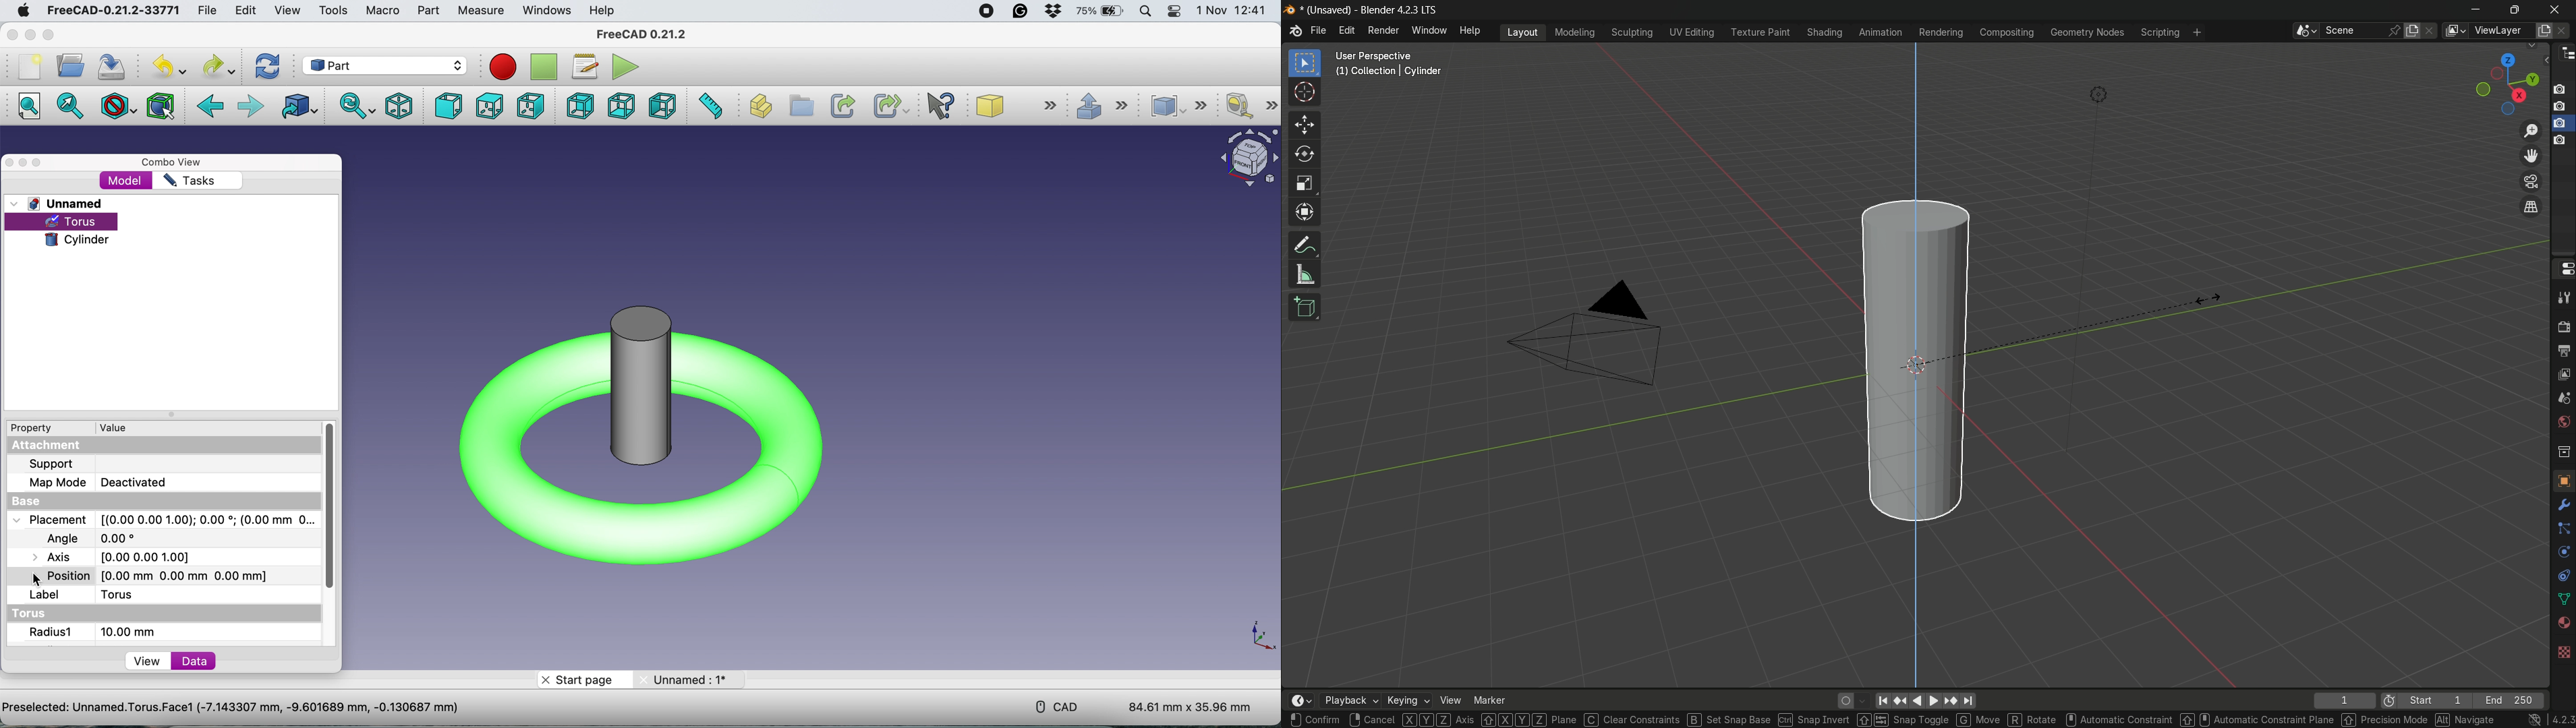  I want to click on project name with torus selected co ordinates, so click(256, 704).